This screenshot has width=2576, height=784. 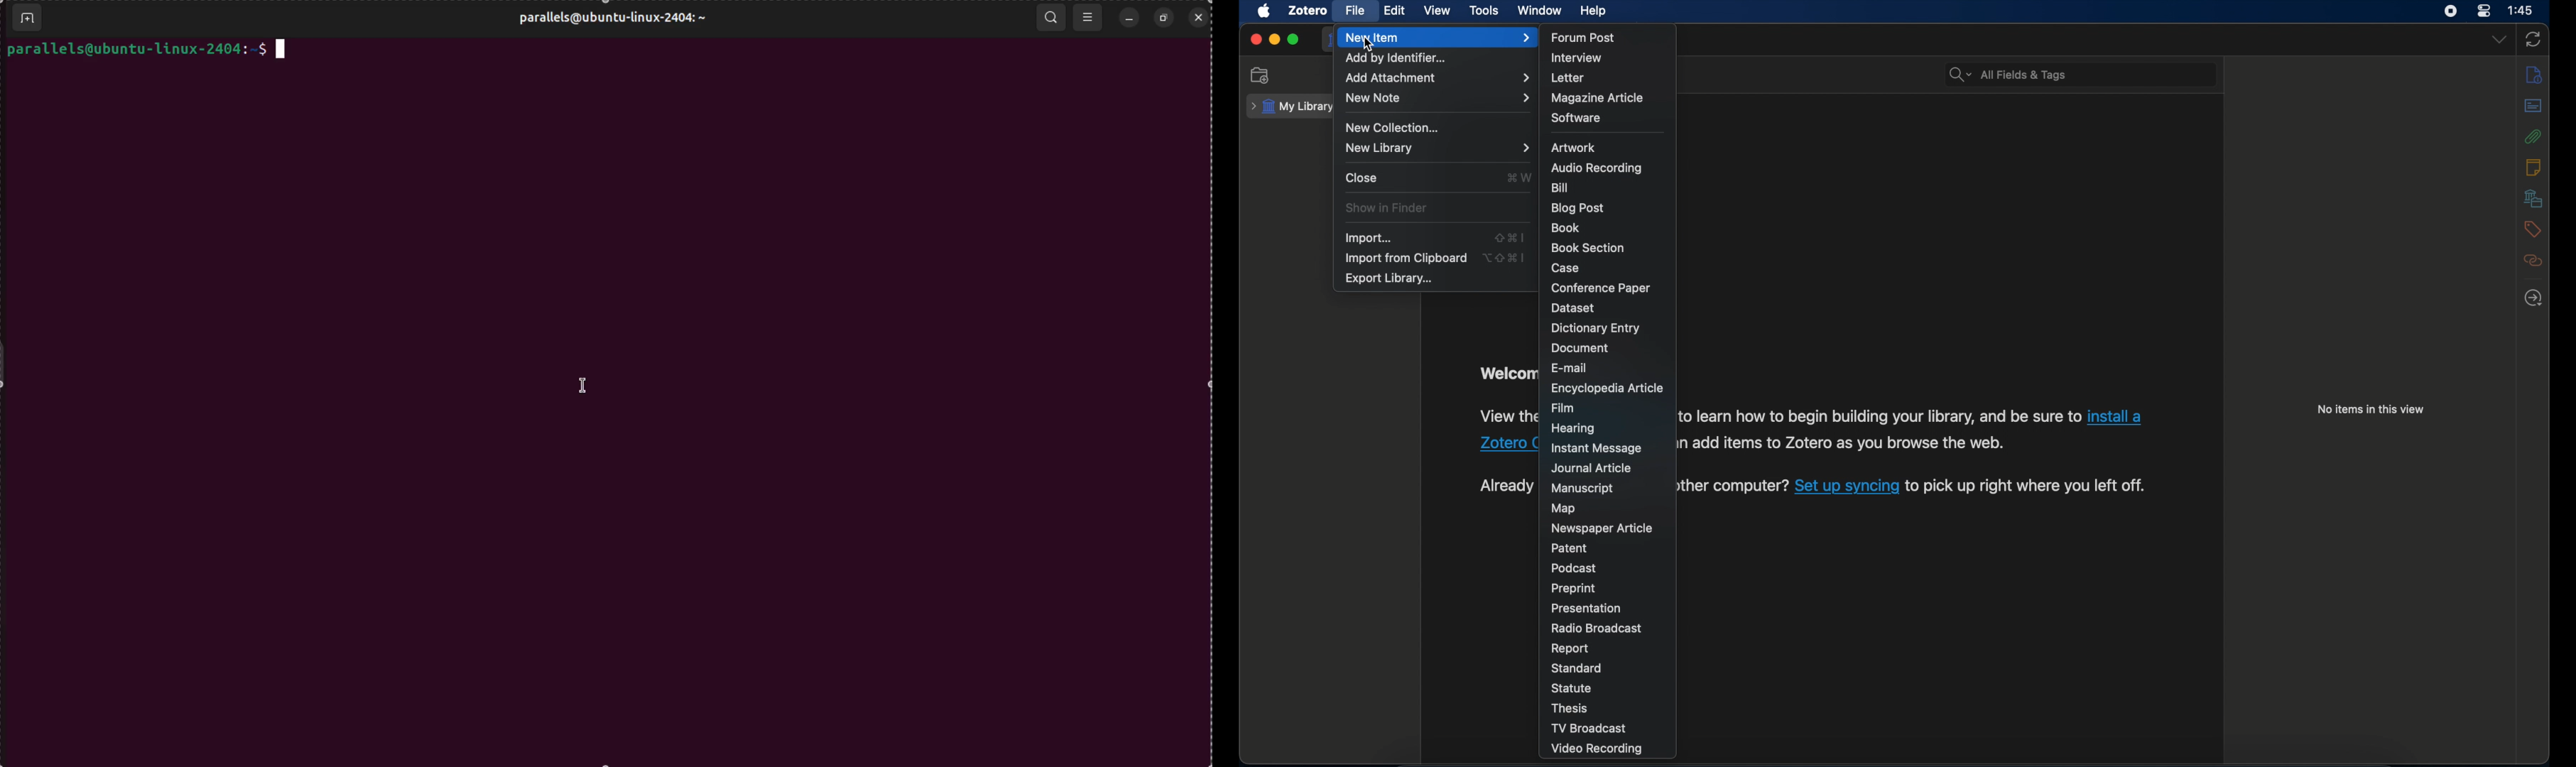 What do you see at coordinates (1518, 178) in the screenshot?
I see `command + W` at bounding box center [1518, 178].